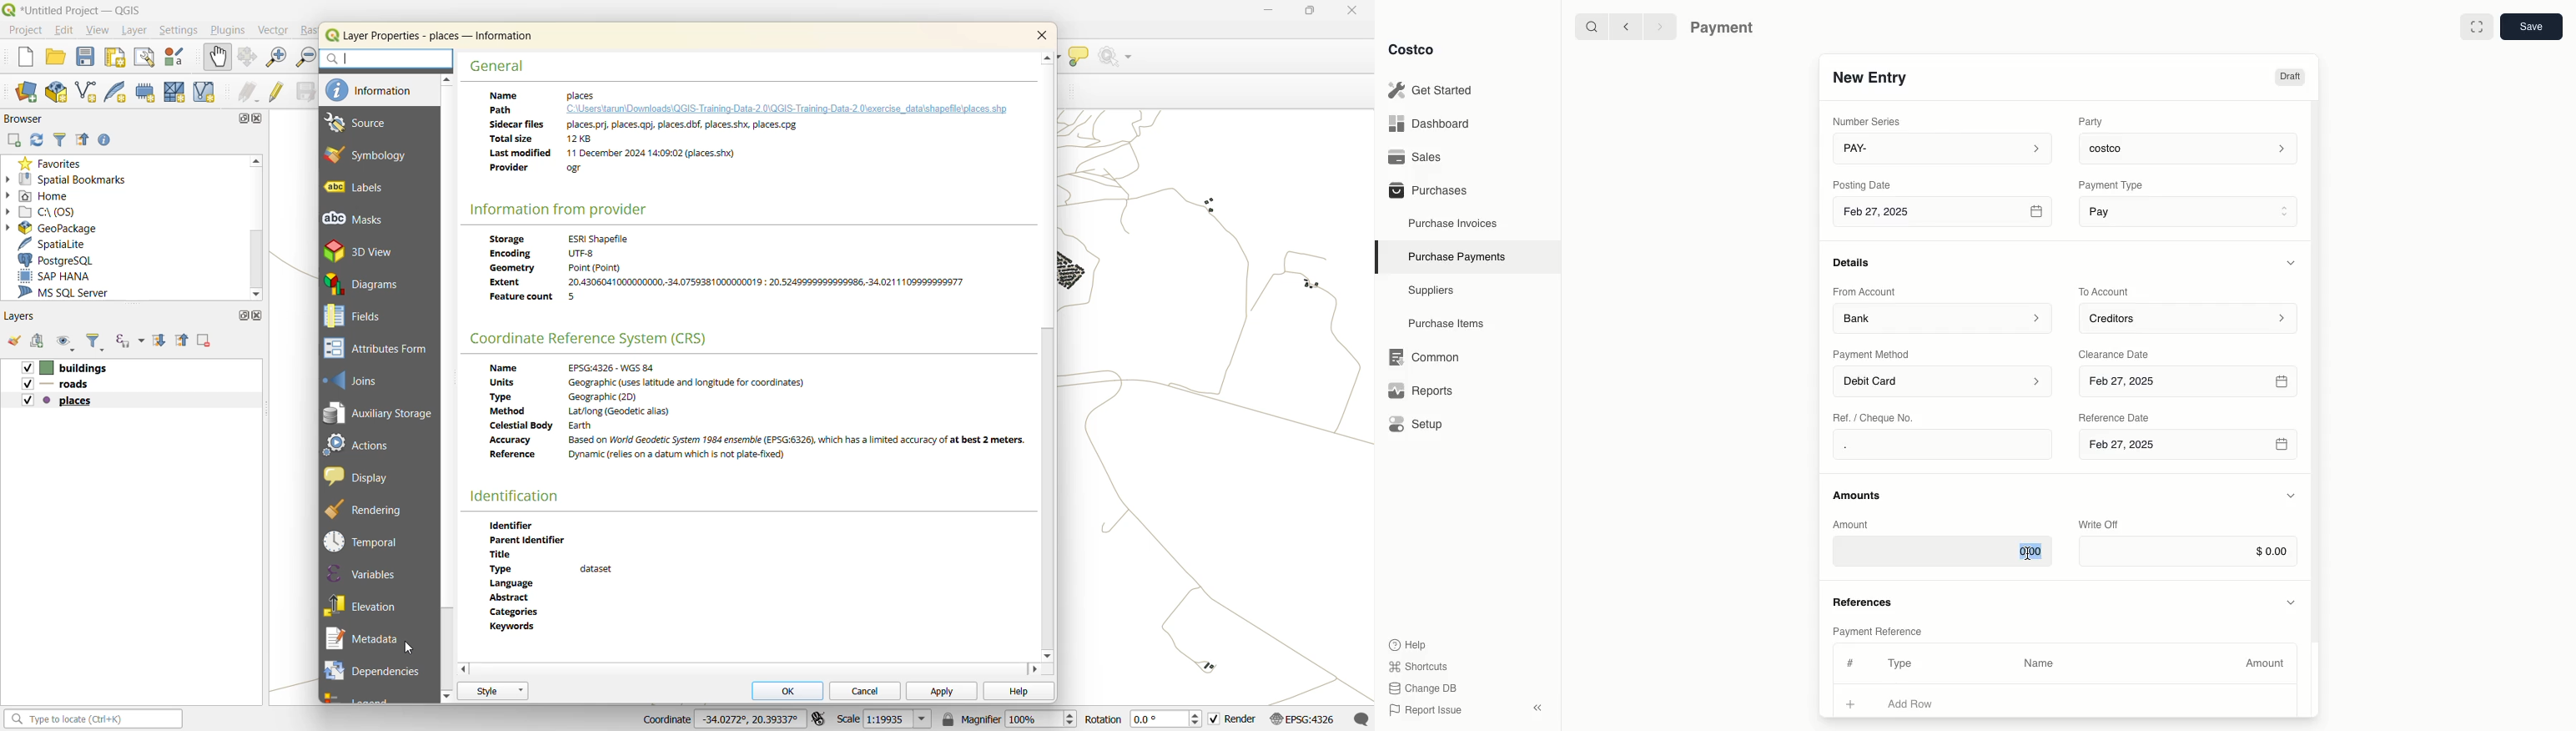 Image resolution: width=2576 pixels, height=756 pixels. Describe the element at coordinates (2187, 449) in the screenshot. I see `Feb 27, 2025` at that location.